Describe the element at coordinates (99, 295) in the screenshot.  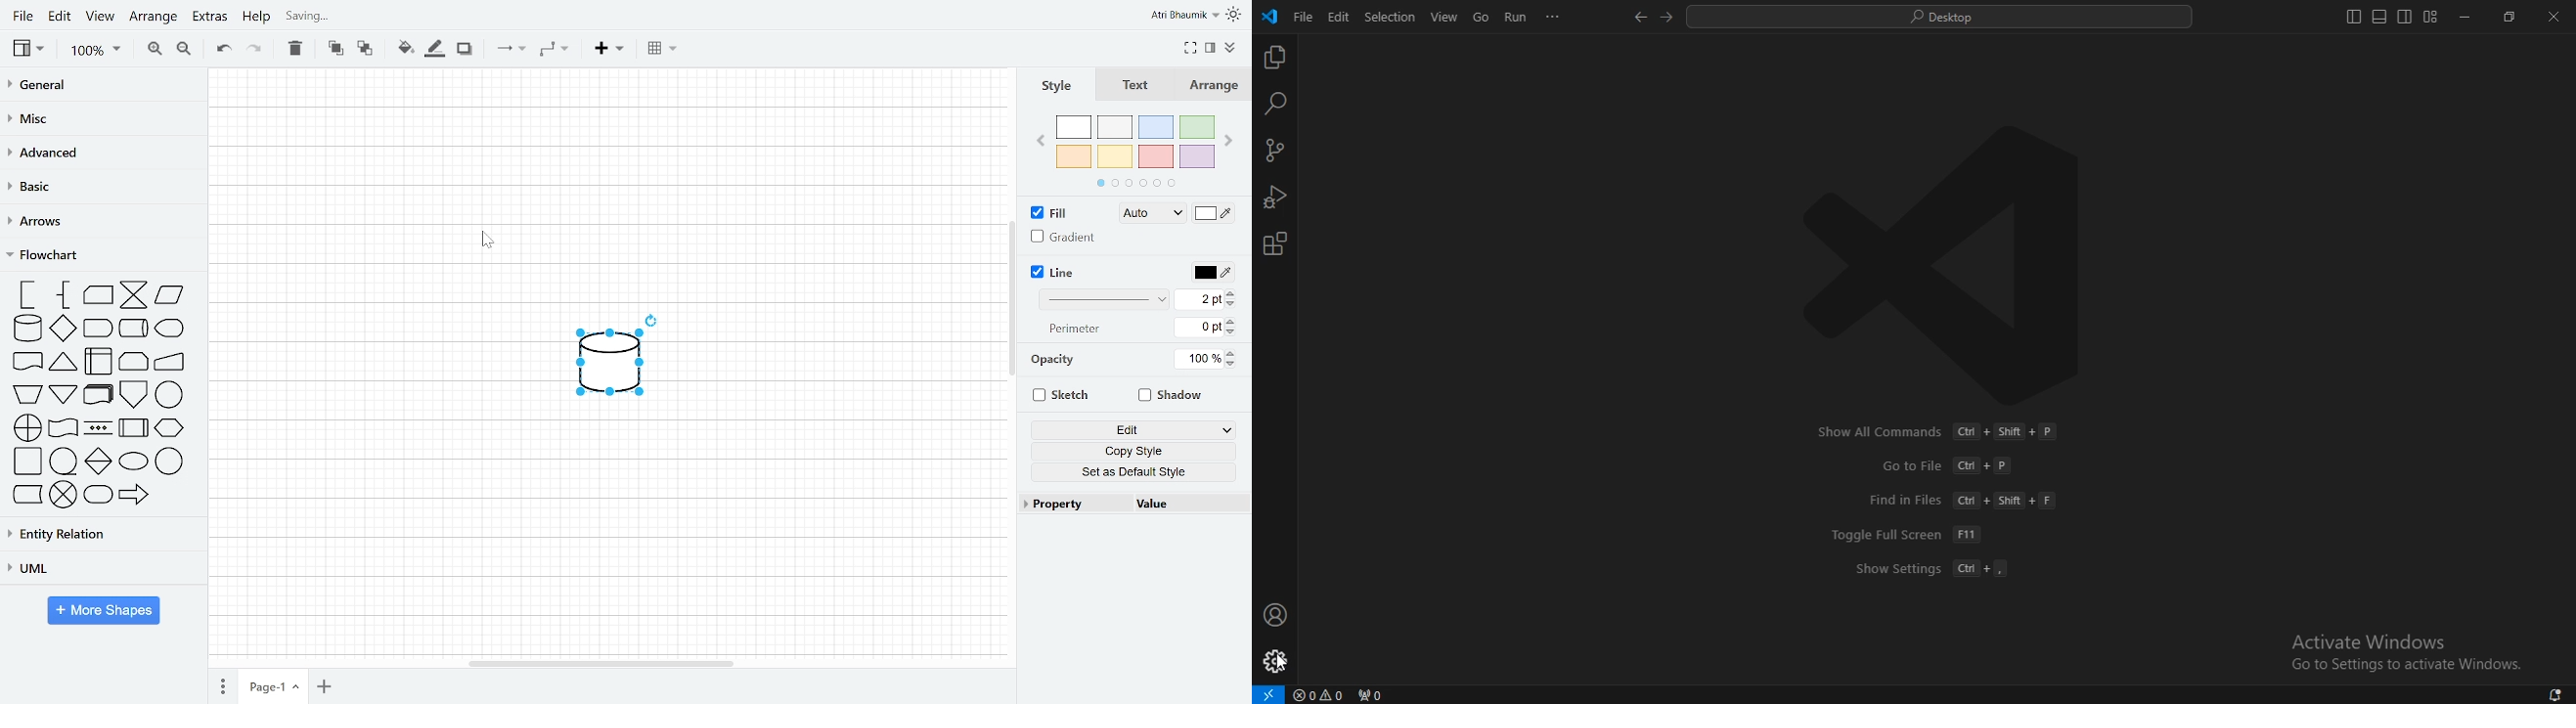
I see `card` at that location.